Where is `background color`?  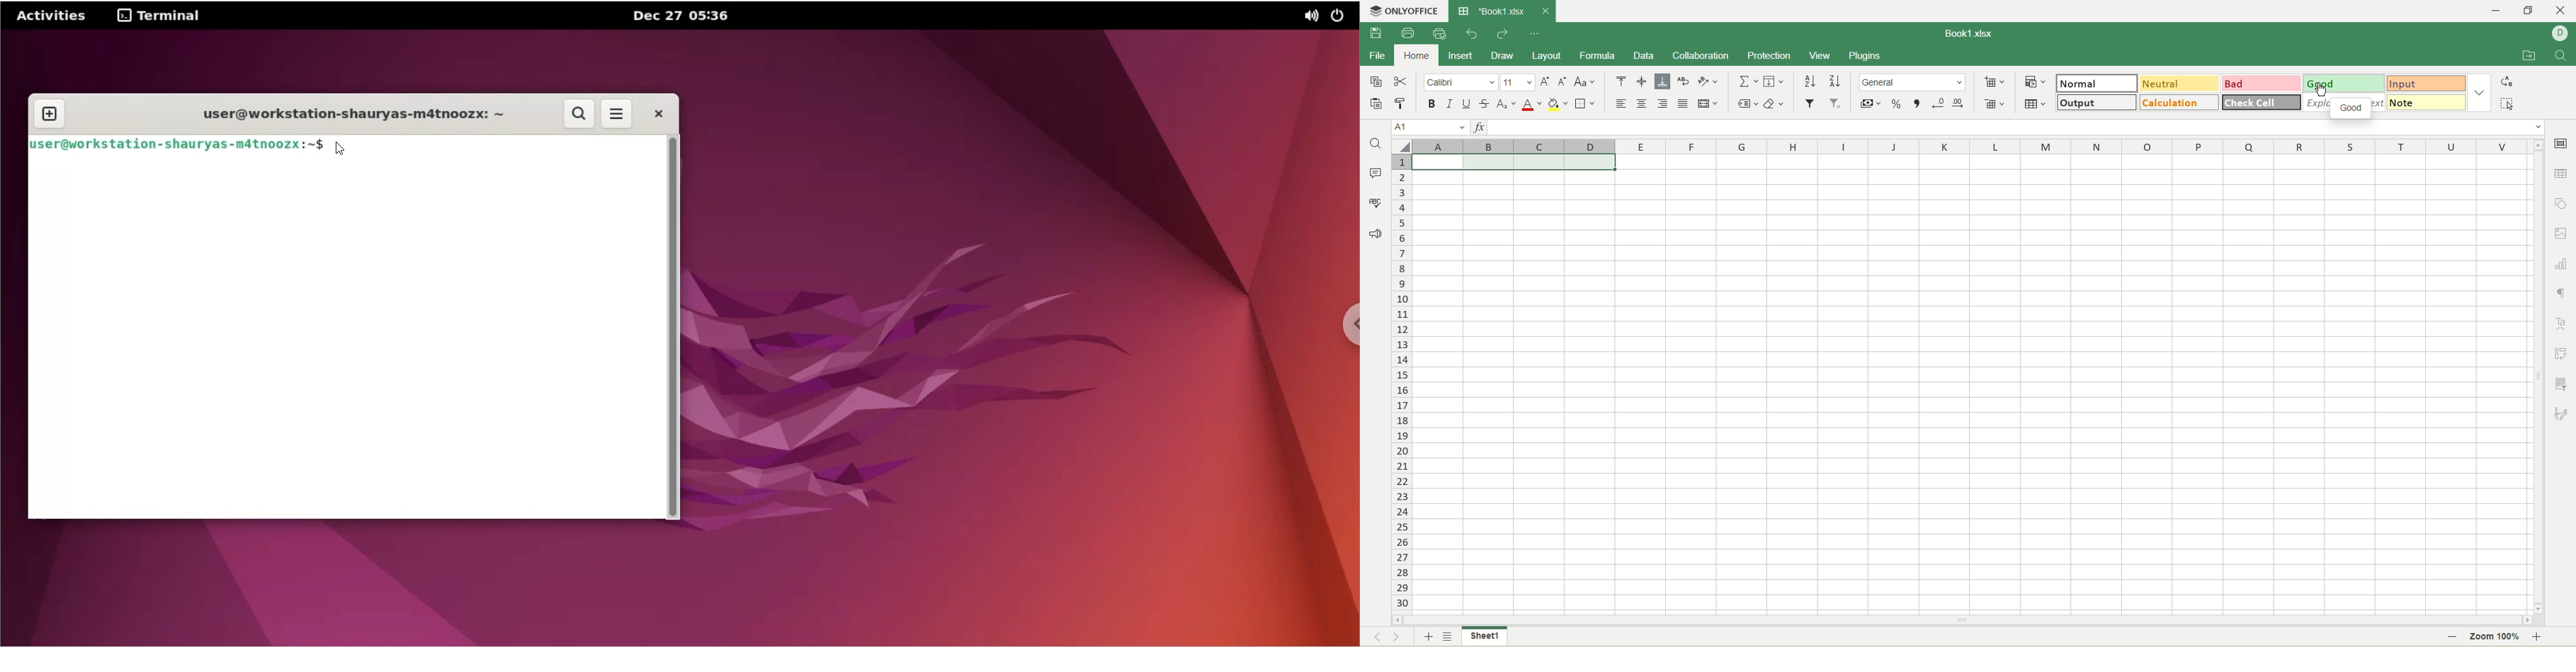 background color is located at coordinates (1557, 104).